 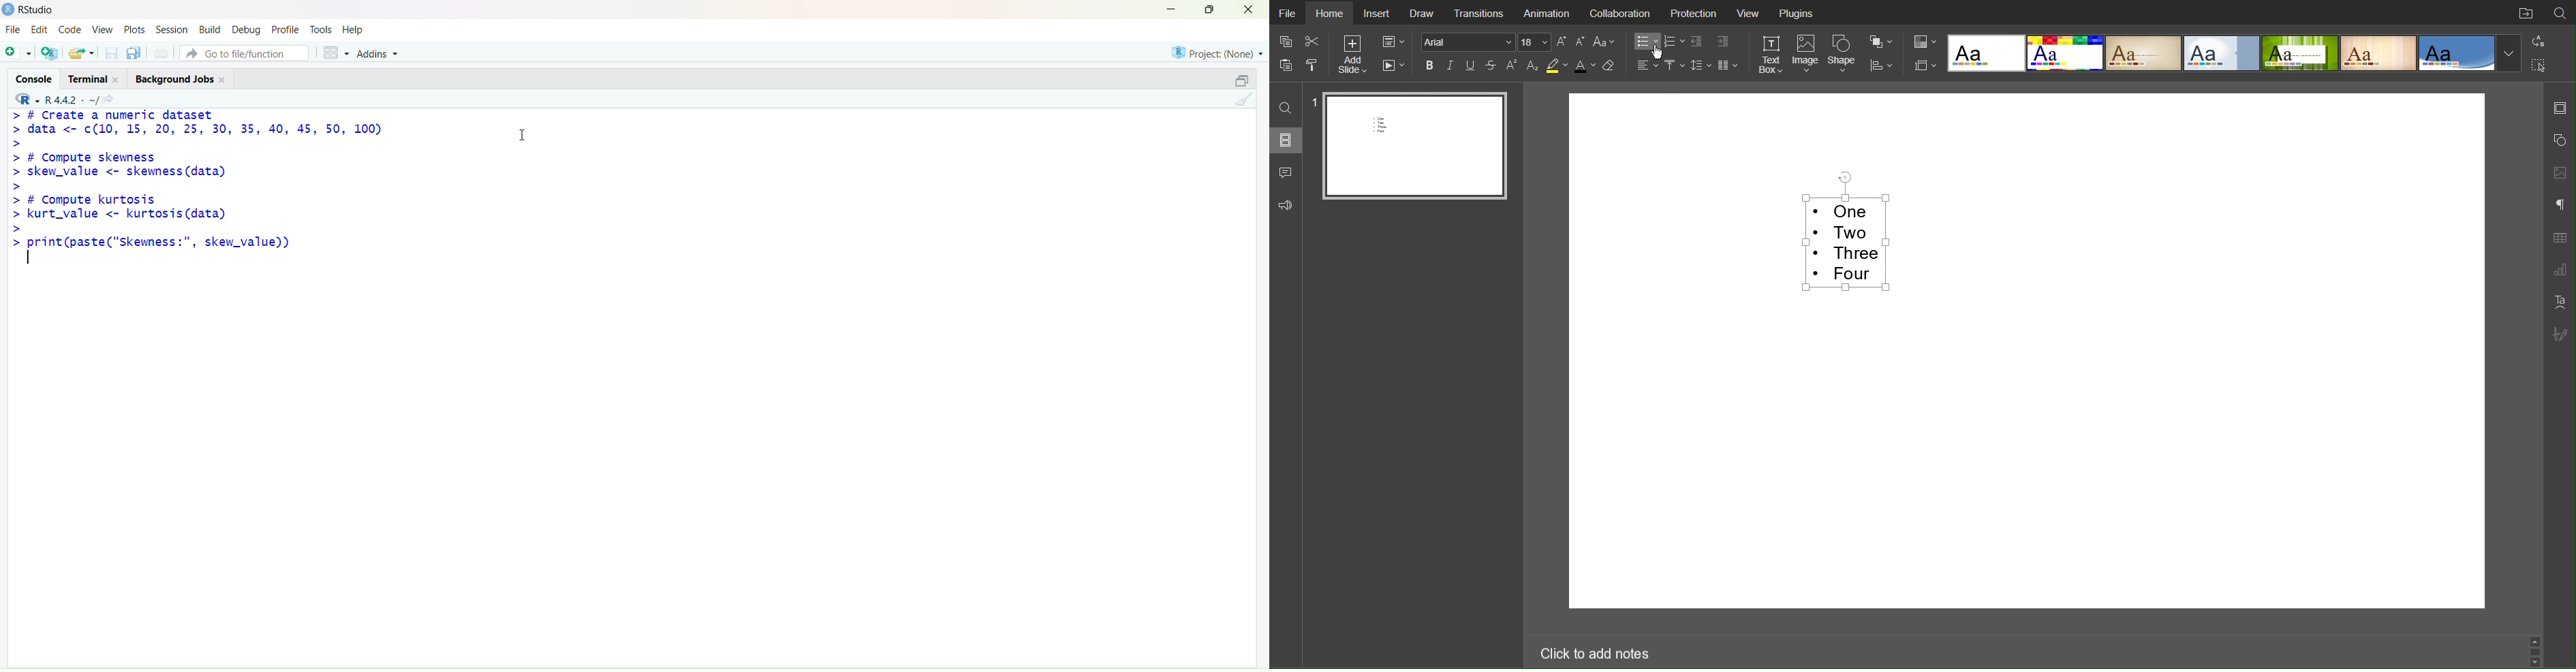 I want to click on Templates, so click(x=2233, y=51).